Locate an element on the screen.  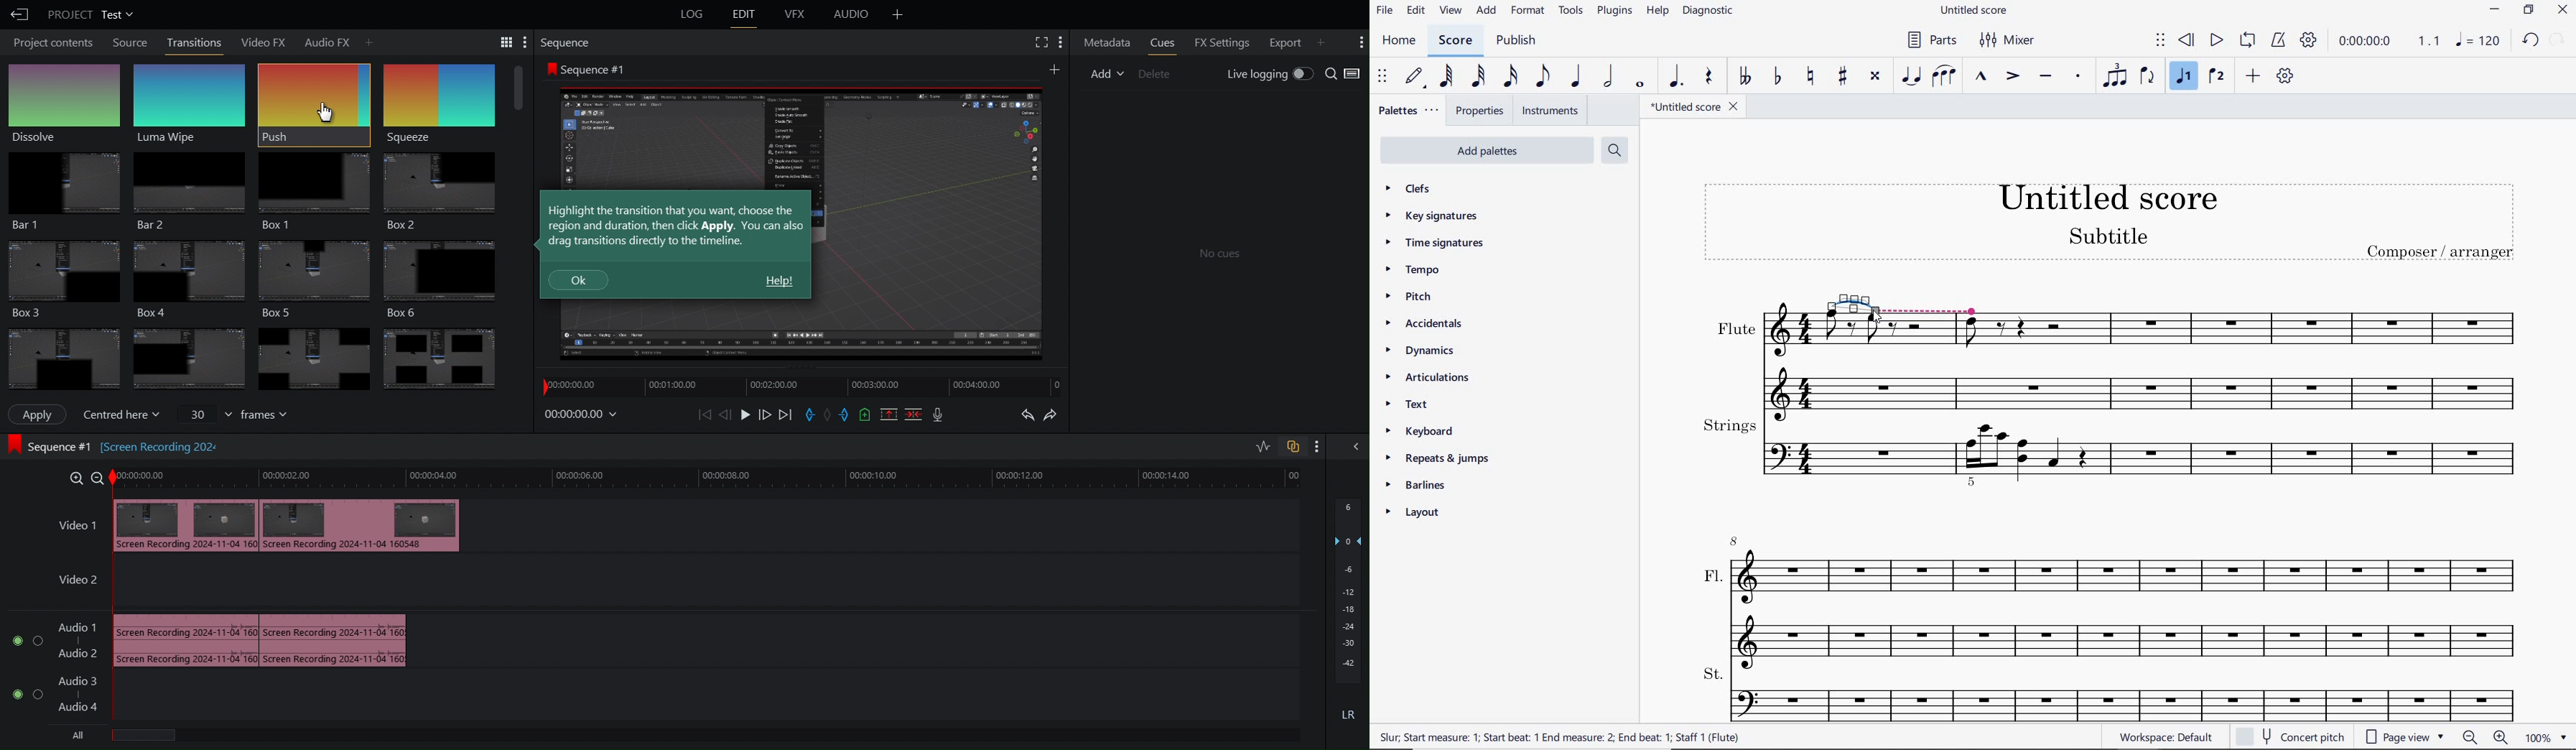
Audio track is located at coordinates (260, 638).